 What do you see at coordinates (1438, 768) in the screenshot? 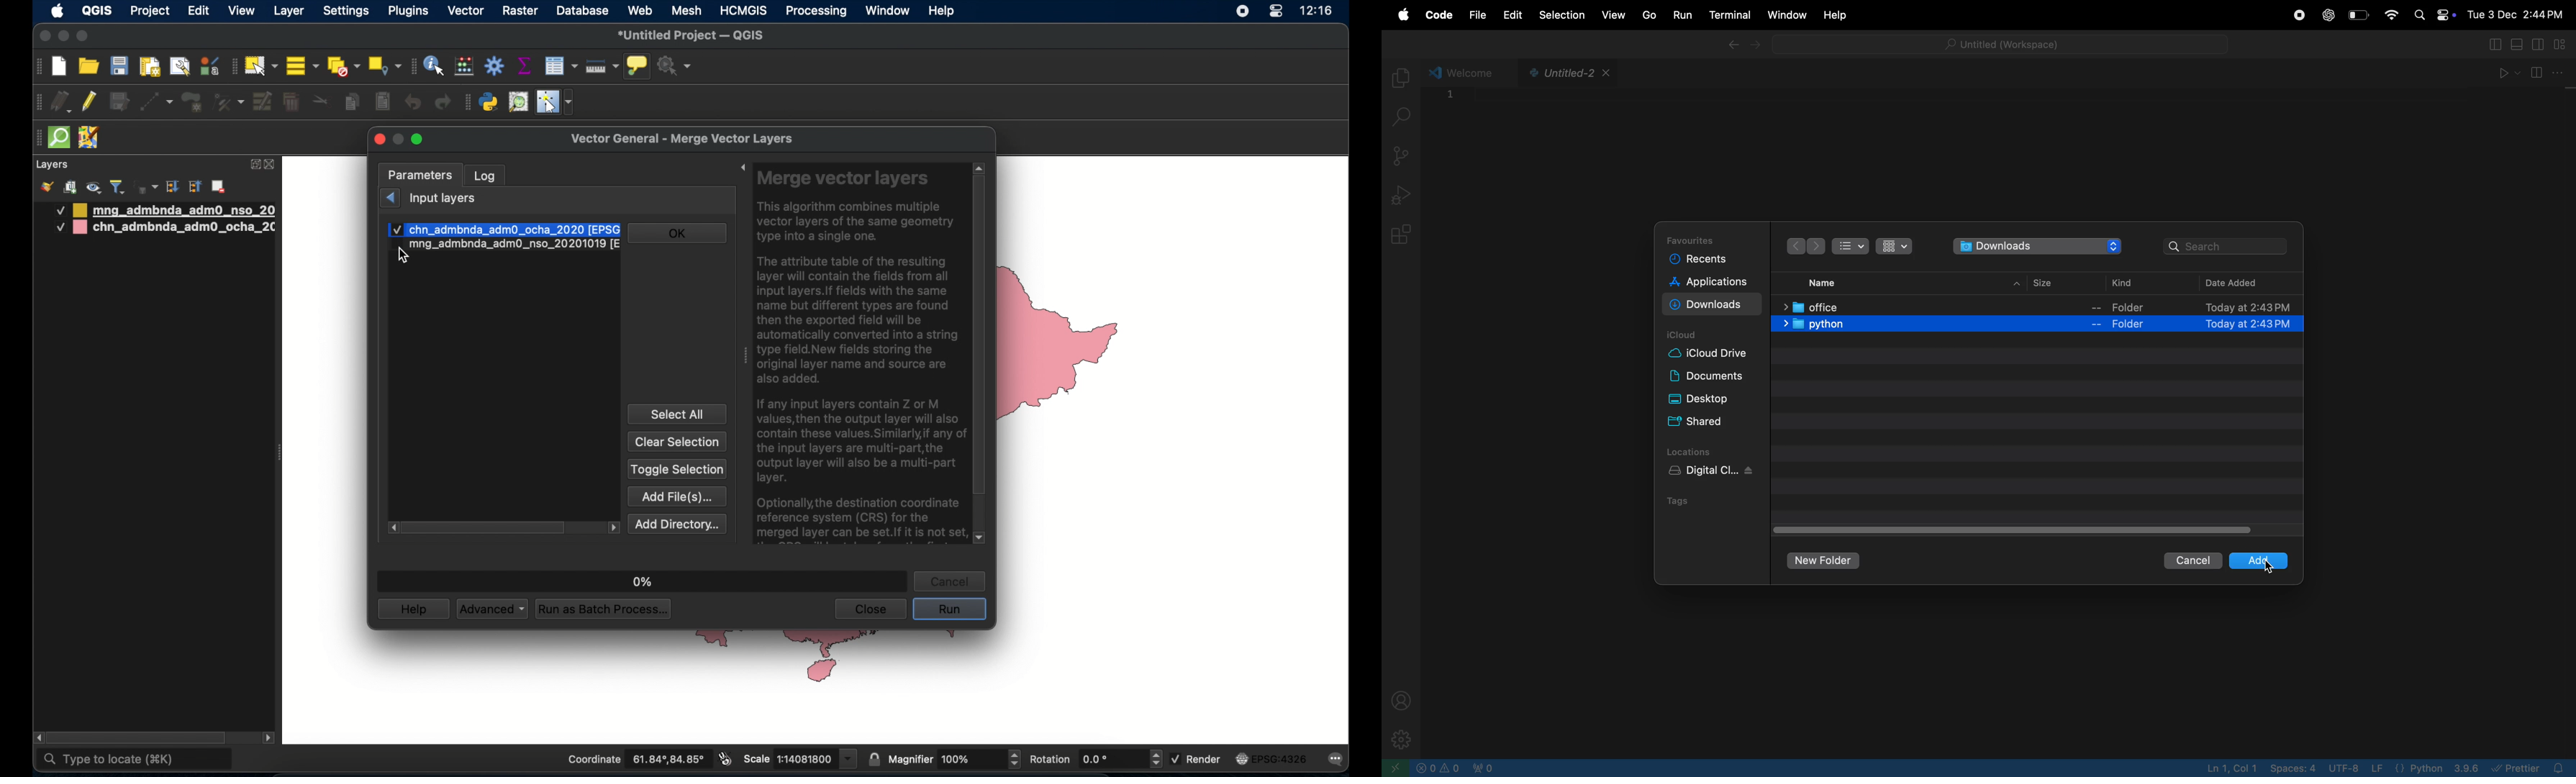
I see `no problems` at bounding box center [1438, 768].